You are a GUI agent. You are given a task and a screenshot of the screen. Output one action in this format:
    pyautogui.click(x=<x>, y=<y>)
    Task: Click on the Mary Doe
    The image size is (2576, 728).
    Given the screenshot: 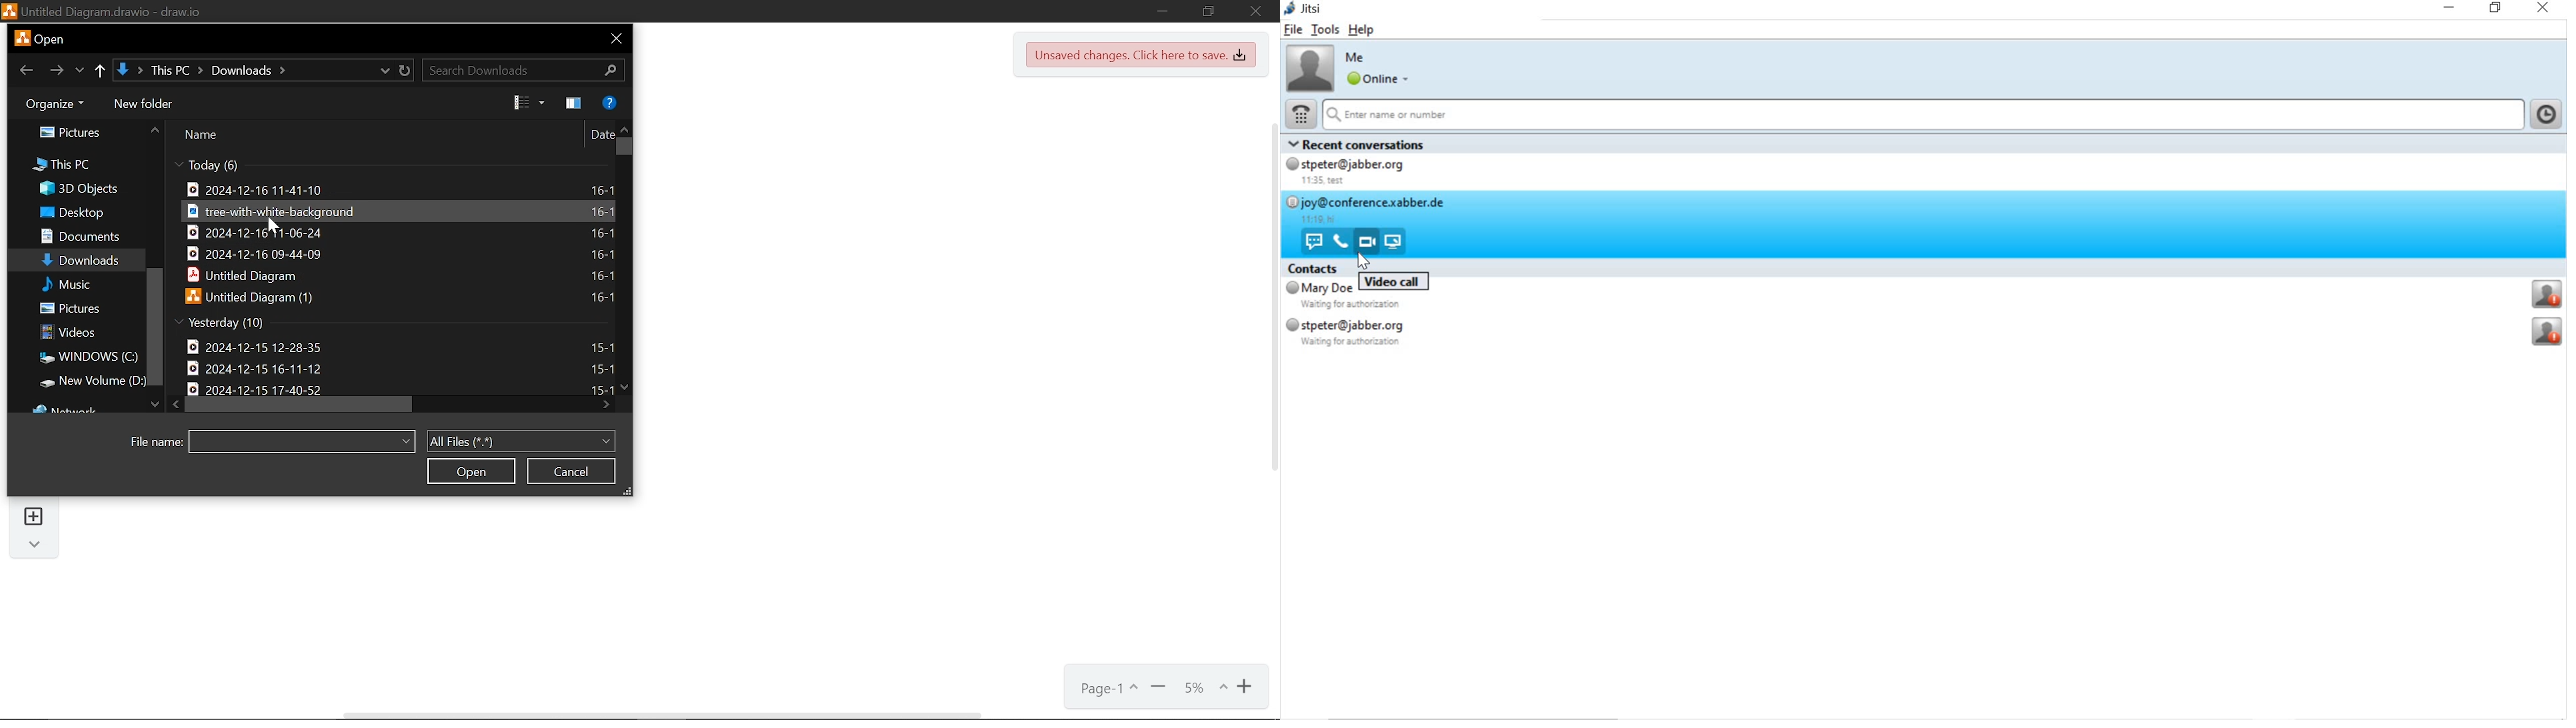 What is the action you would take?
    pyautogui.click(x=1320, y=288)
    